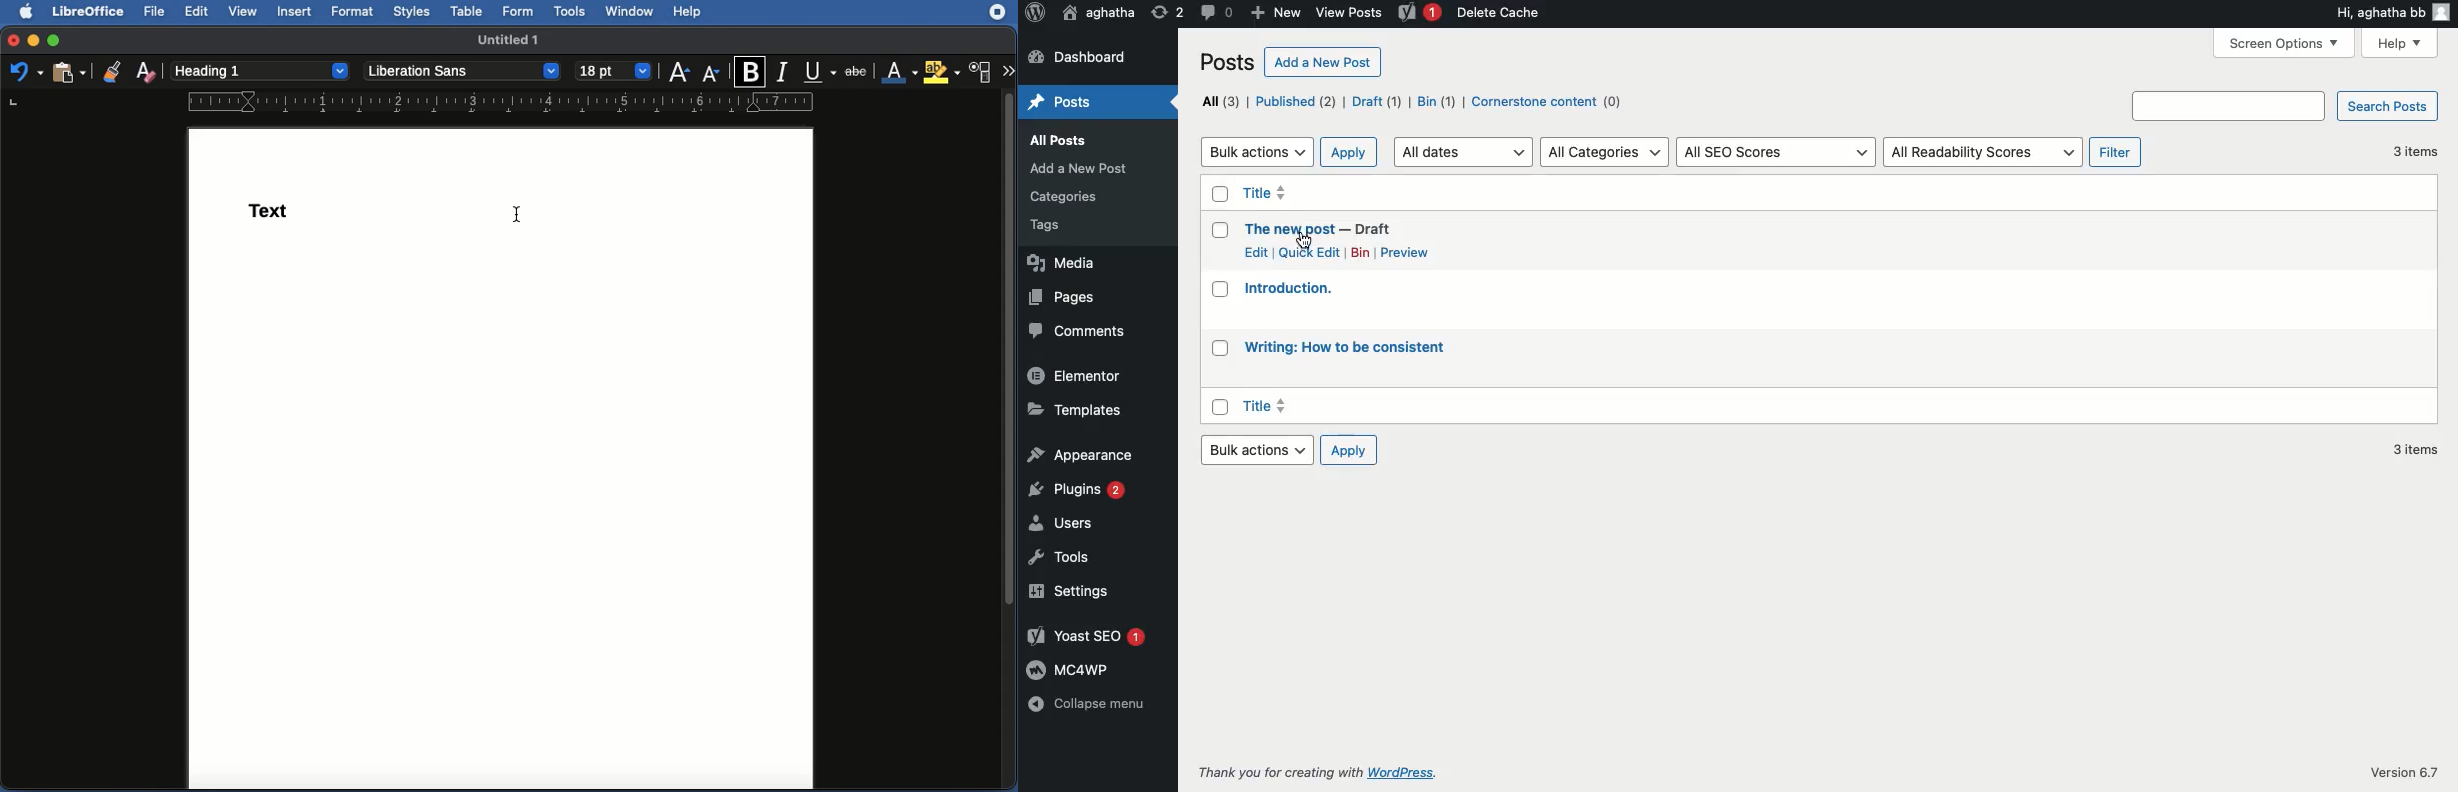  I want to click on Format, so click(355, 13).